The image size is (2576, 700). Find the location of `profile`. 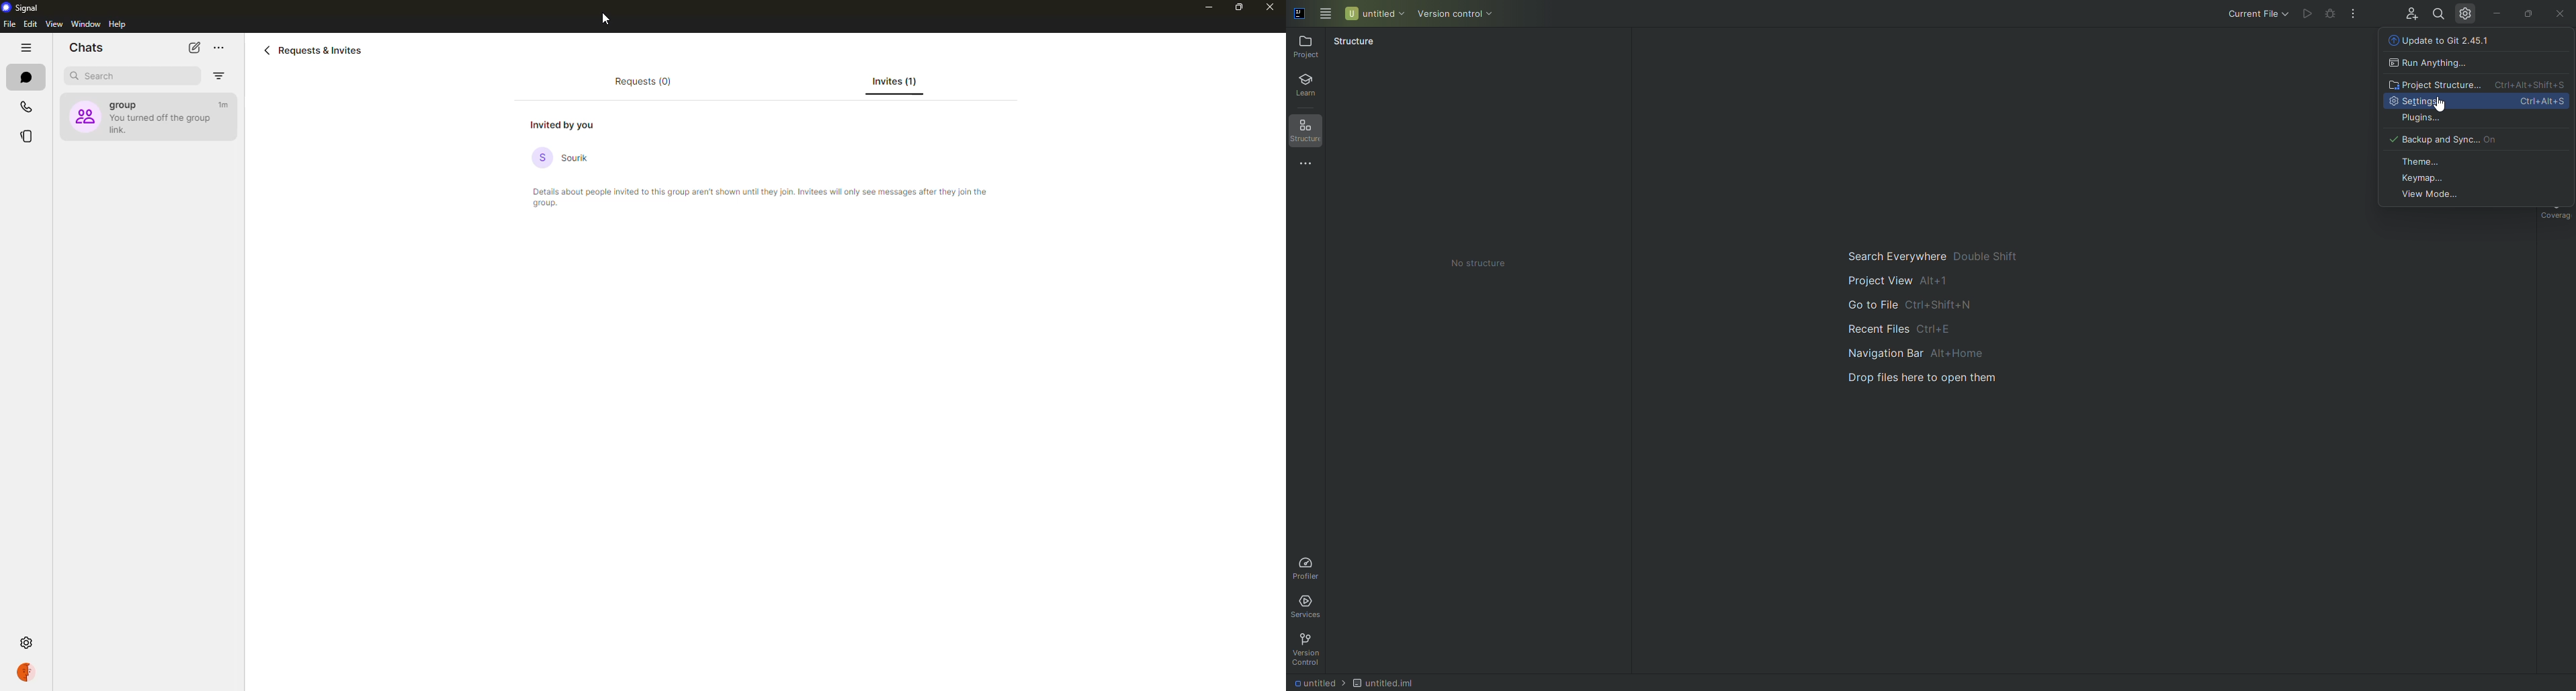

profile is located at coordinates (28, 672).